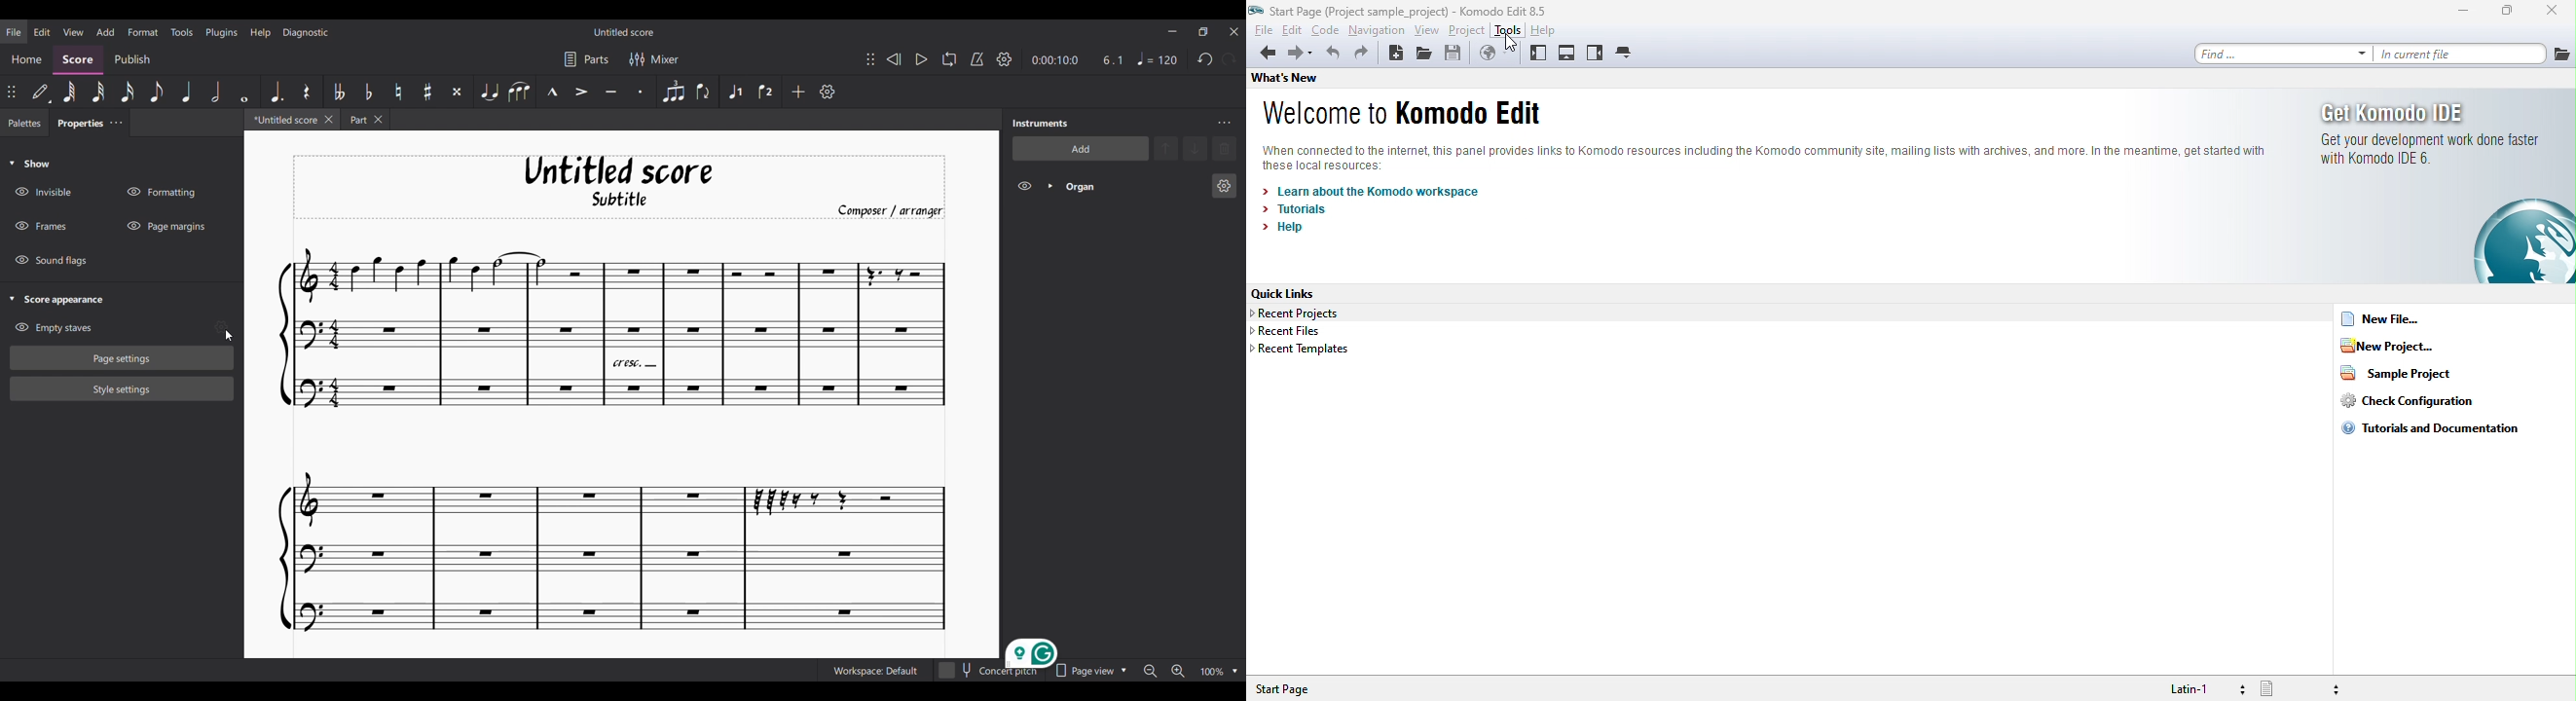  Describe the element at coordinates (1078, 60) in the screenshot. I see `Current ratio and duration ` at that location.